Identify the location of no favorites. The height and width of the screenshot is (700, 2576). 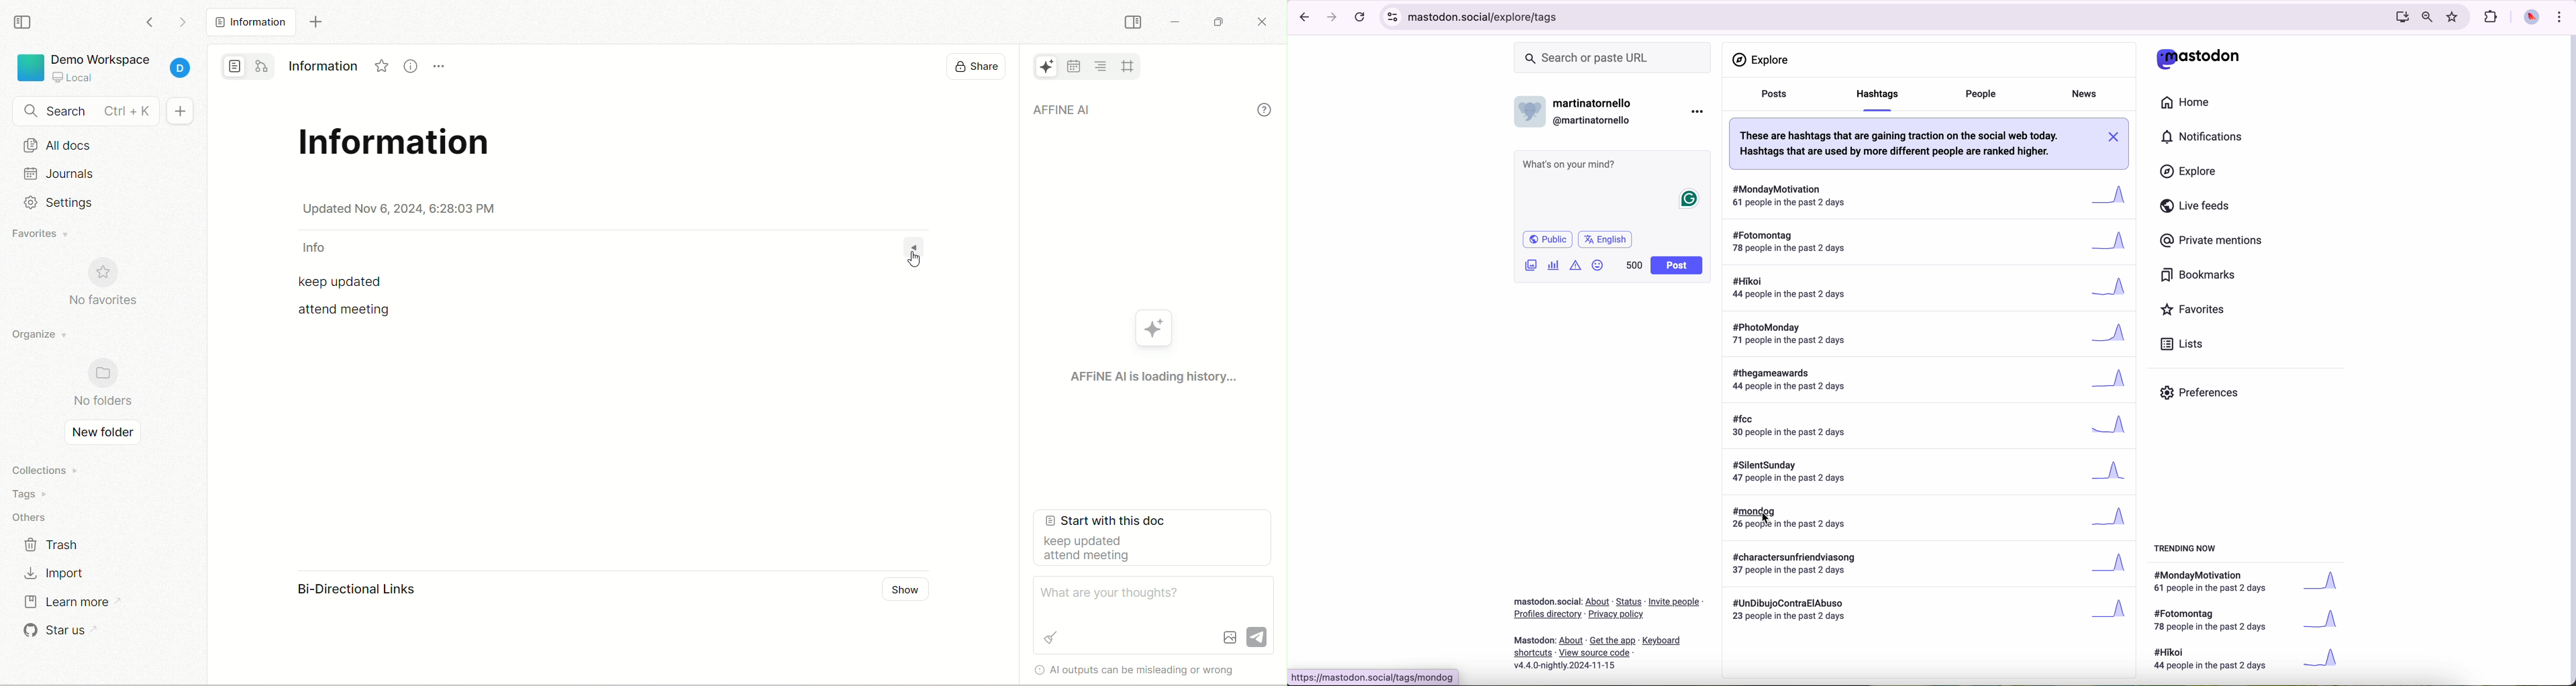
(105, 283).